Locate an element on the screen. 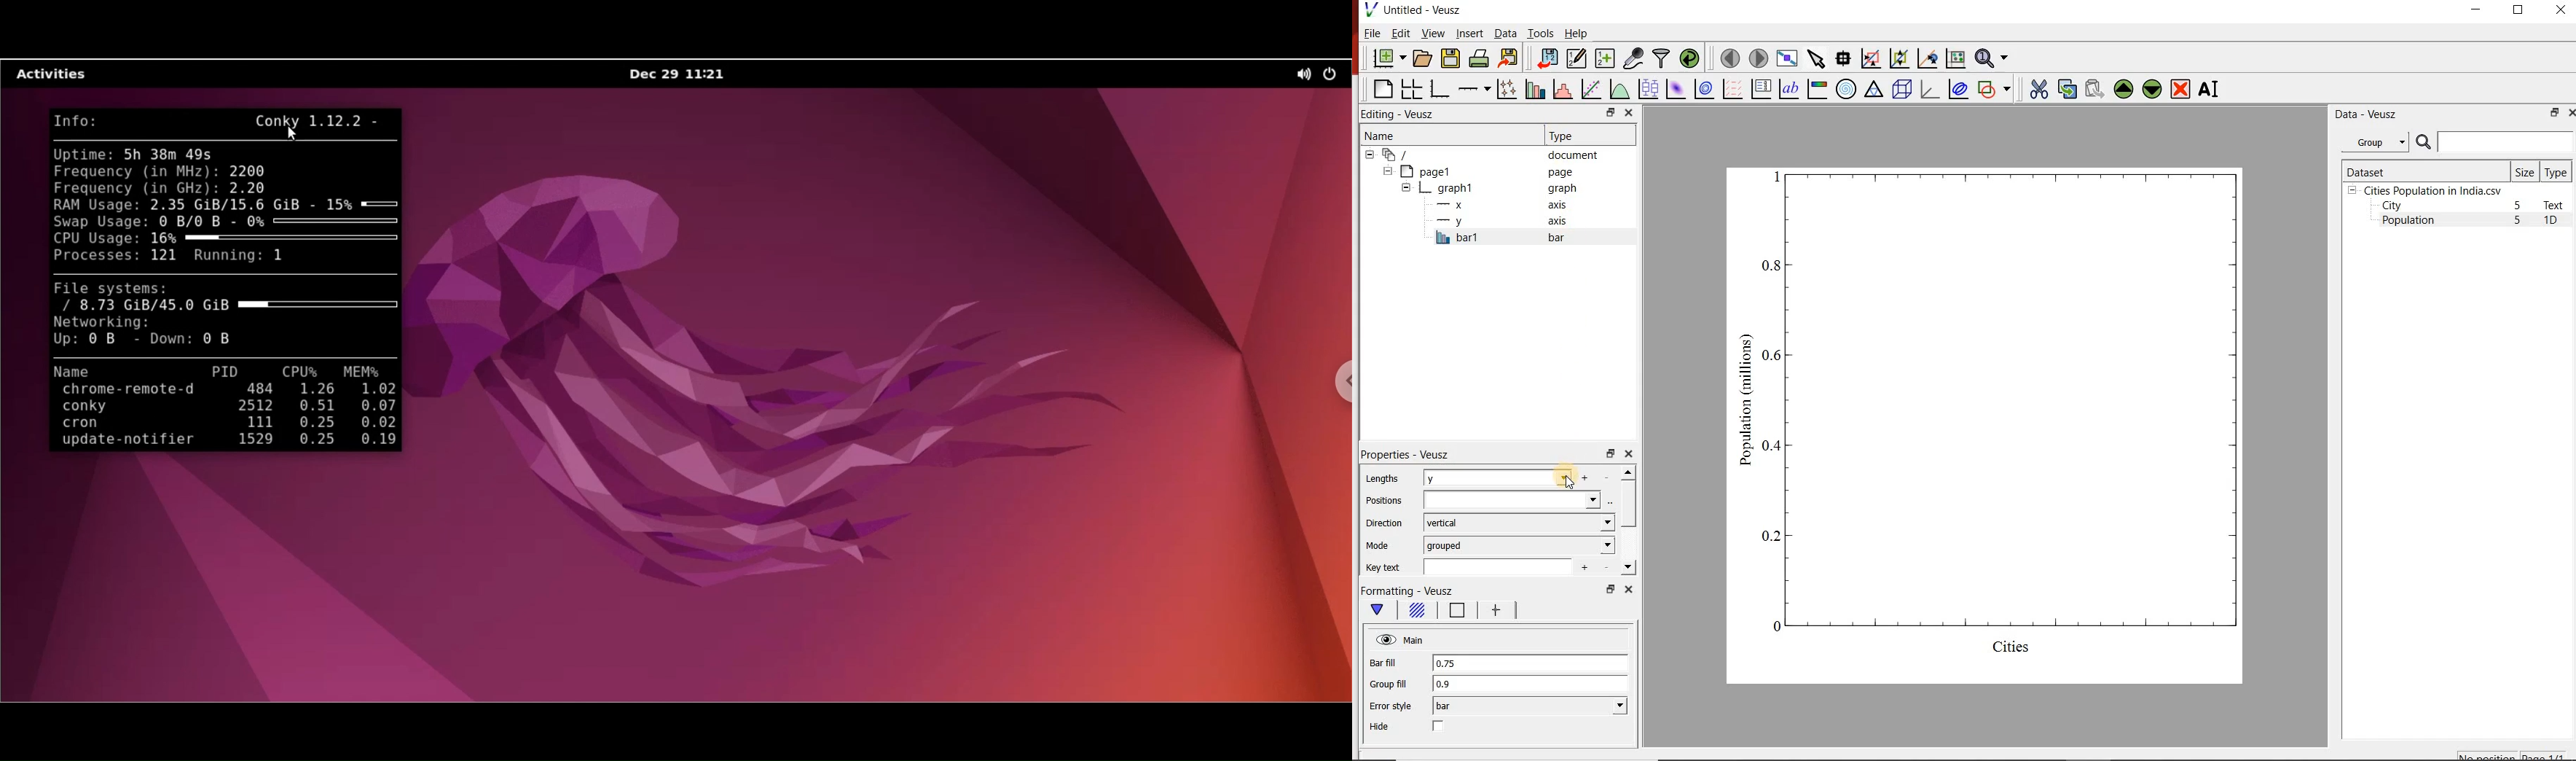 The image size is (2576, 784). Dataset is located at coordinates (2424, 171).